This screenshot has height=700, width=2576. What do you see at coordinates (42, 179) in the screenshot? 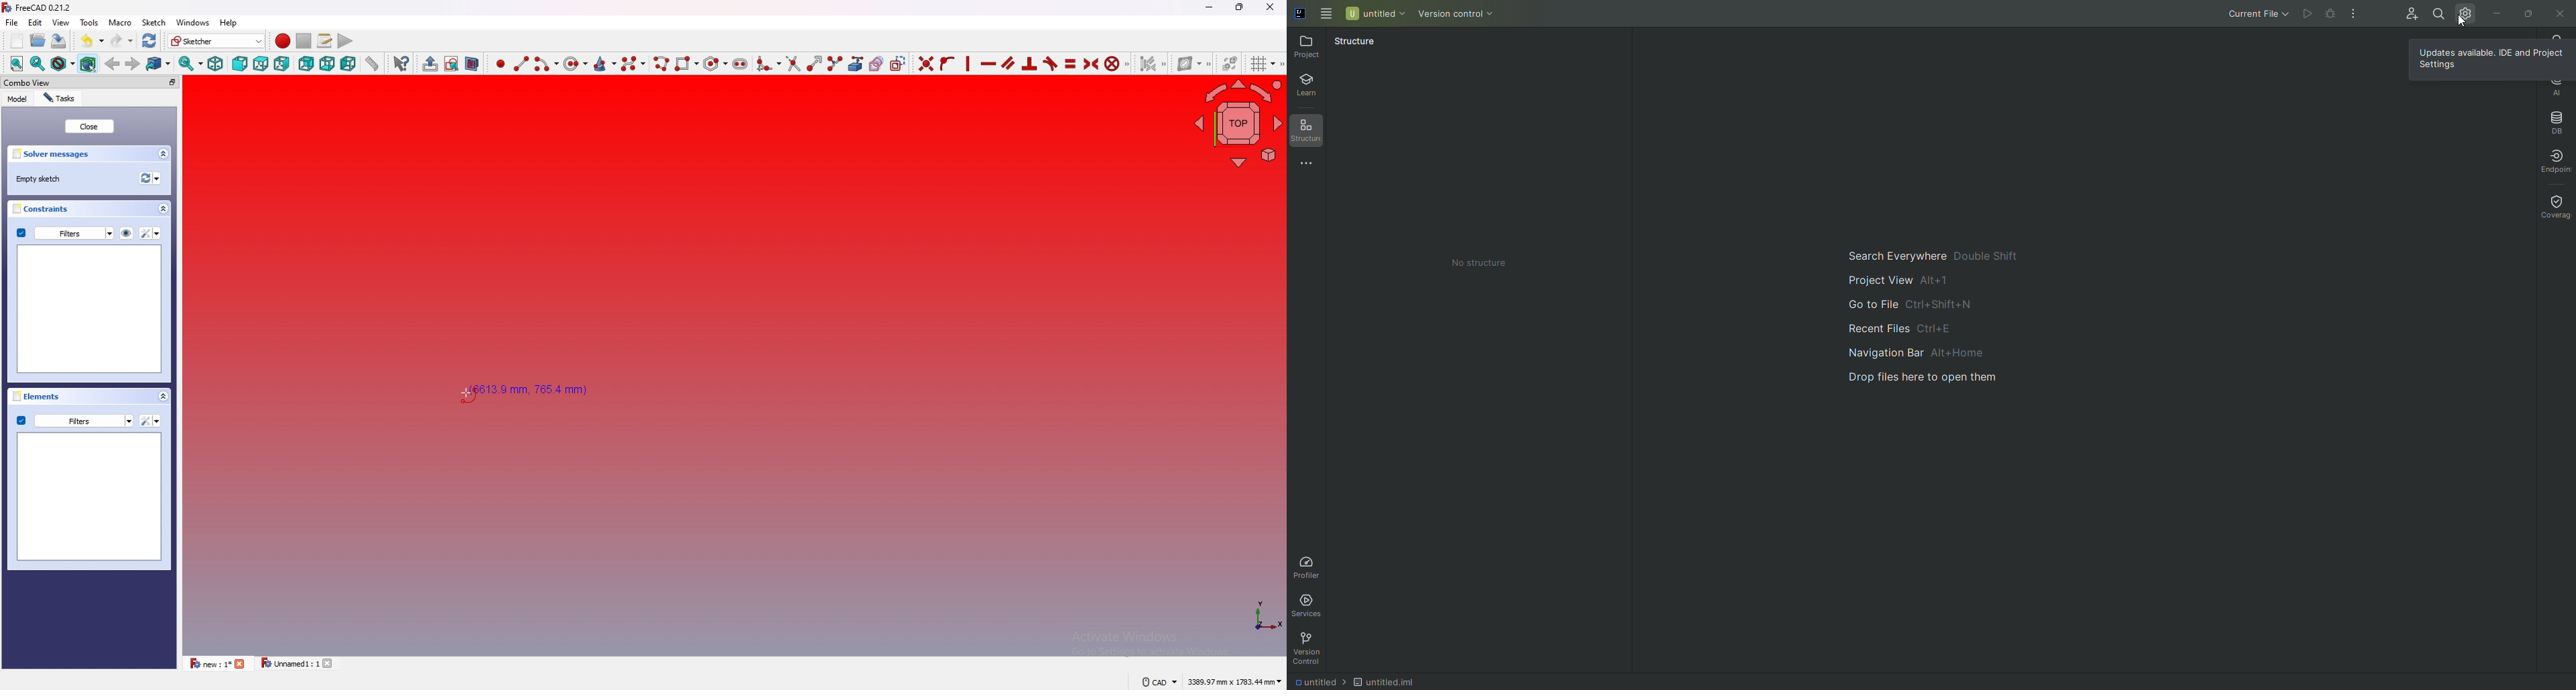
I see `empty sketch` at bounding box center [42, 179].